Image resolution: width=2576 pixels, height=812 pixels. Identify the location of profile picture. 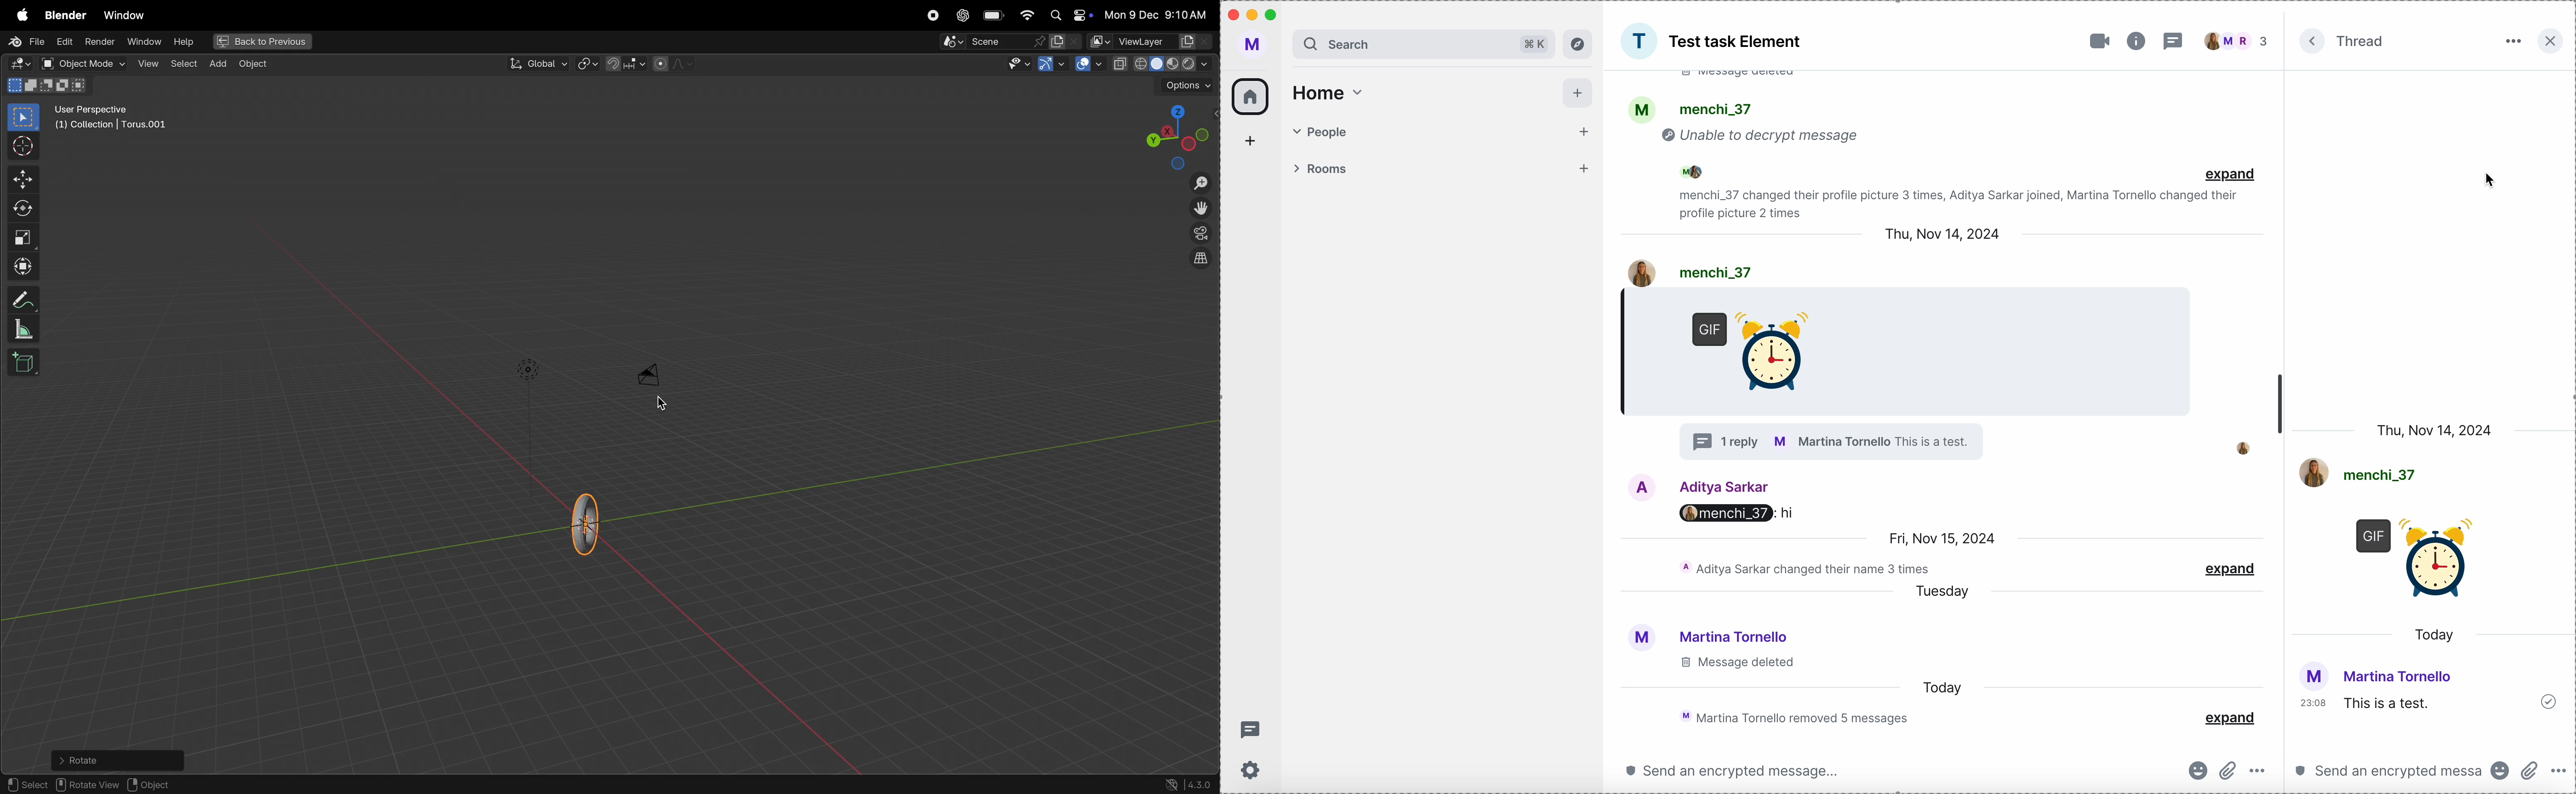
(2236, 447).